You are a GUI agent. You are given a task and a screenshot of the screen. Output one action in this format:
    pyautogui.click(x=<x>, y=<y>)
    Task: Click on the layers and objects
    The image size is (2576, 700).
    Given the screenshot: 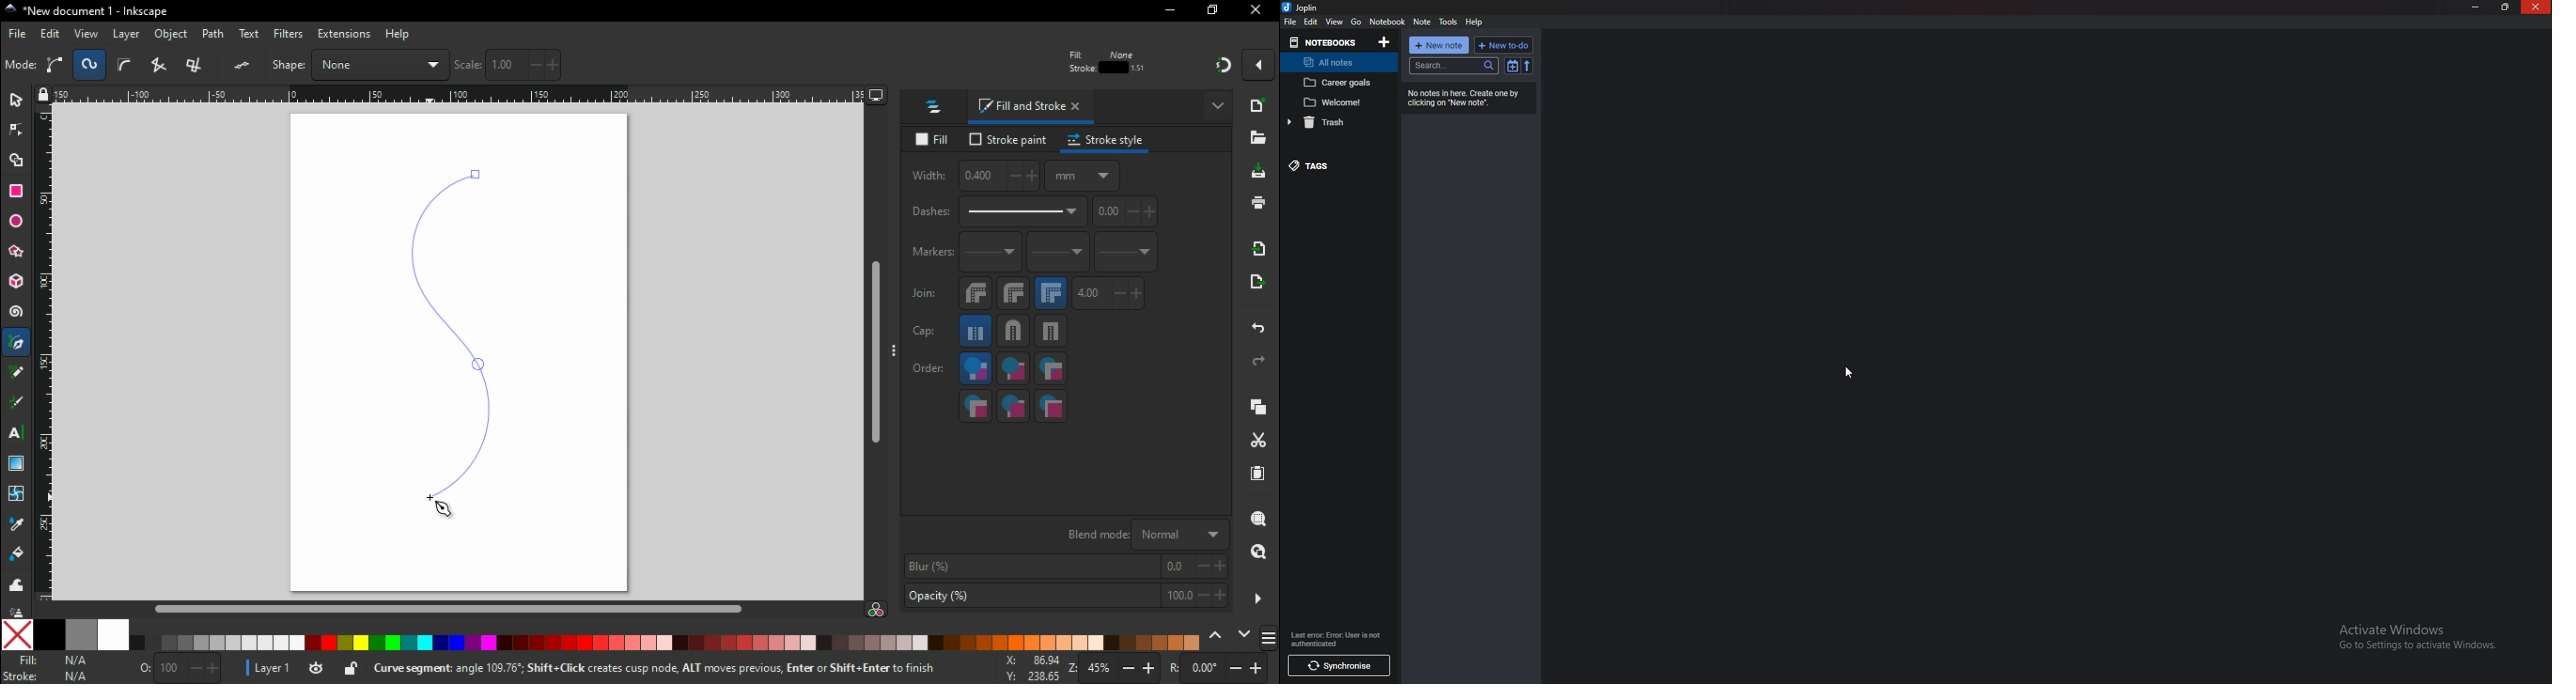 What is the action you would take?
    pyautogui.click(x=937, y=109)
    